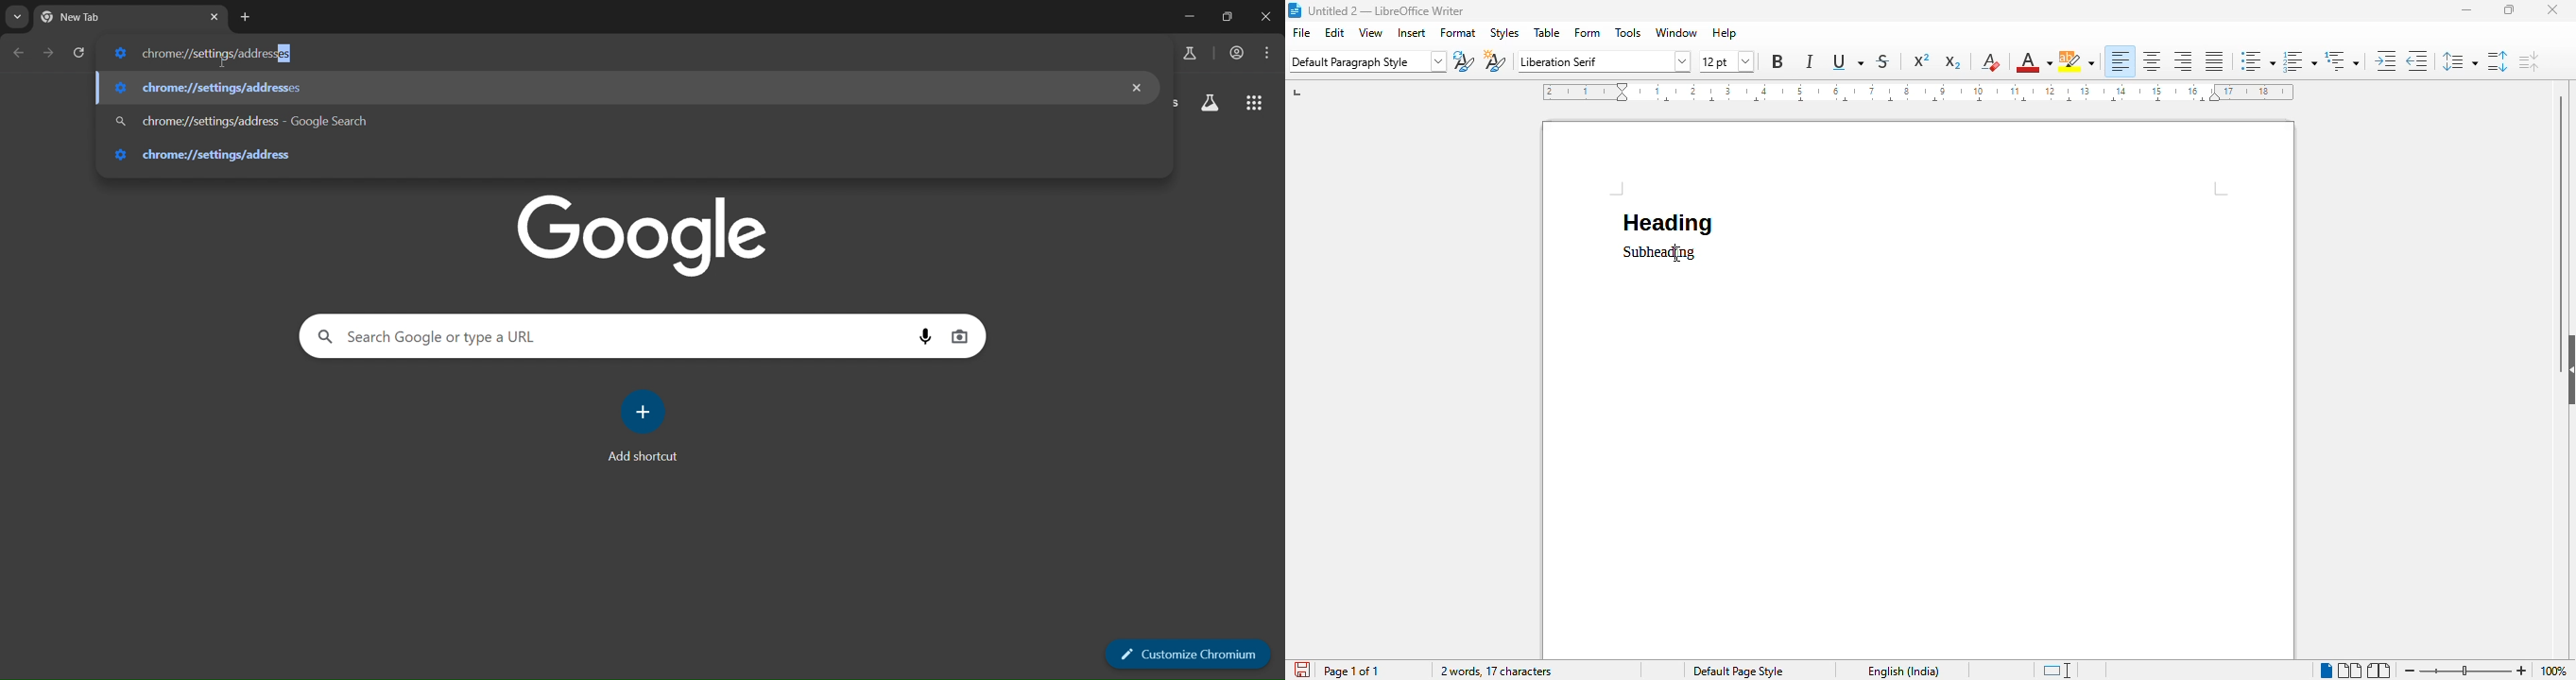 Image resolution: width=2576 pixels, height=700 pixels. What do you see at coordinates (222, 63) in the screenshot?
I see `cursor` at bounding box center [222, 63].